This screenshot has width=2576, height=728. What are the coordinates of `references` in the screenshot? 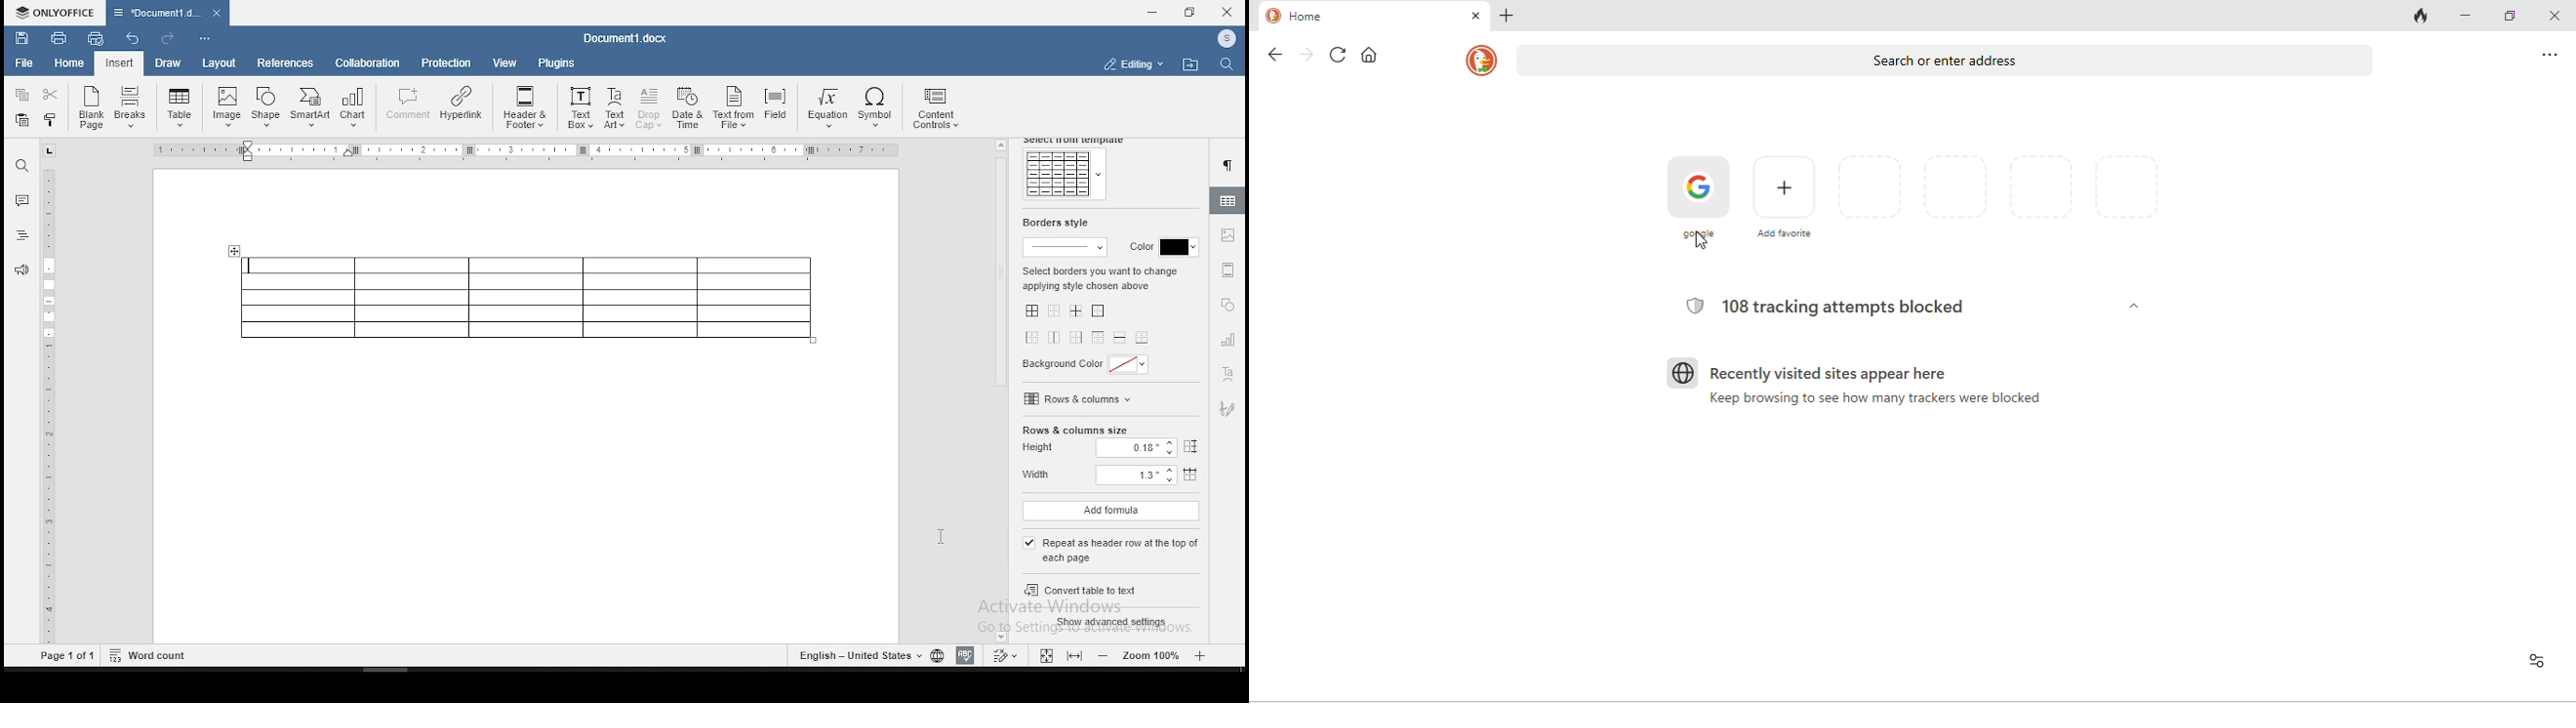 It's located at (284, 63).